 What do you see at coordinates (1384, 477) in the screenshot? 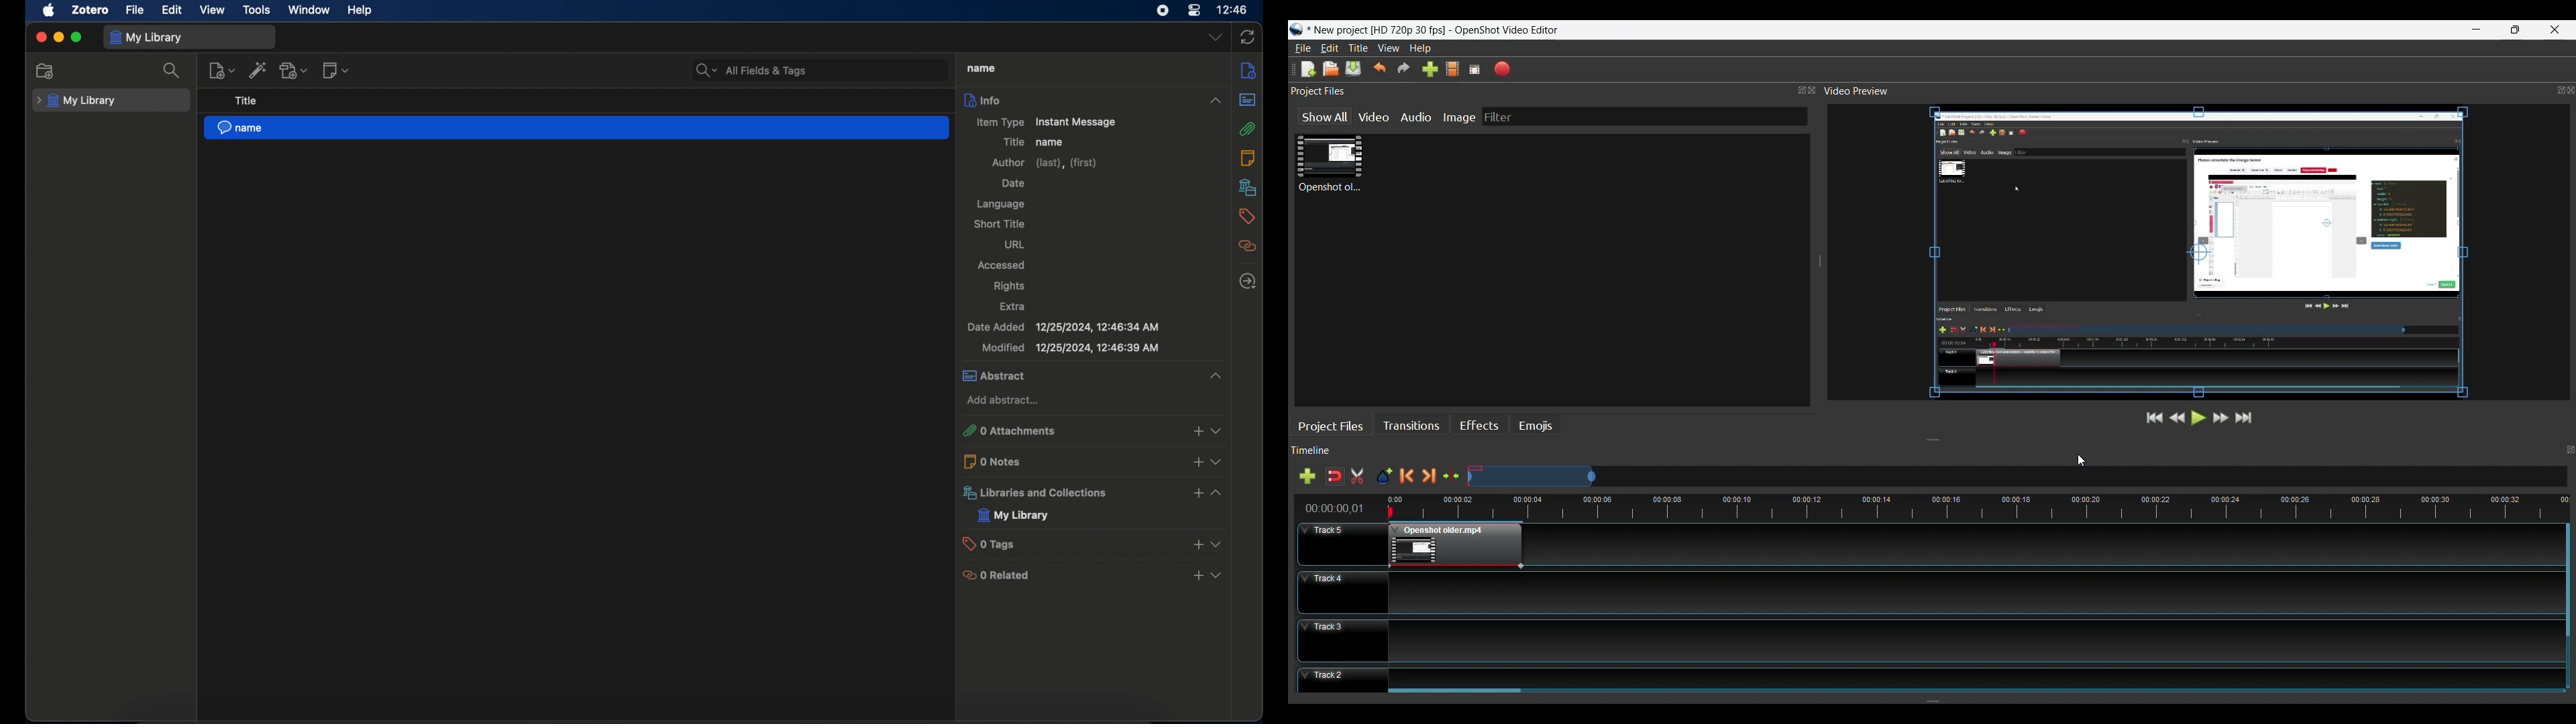
I see `Add Marker` at bounding box center [1384, 477].